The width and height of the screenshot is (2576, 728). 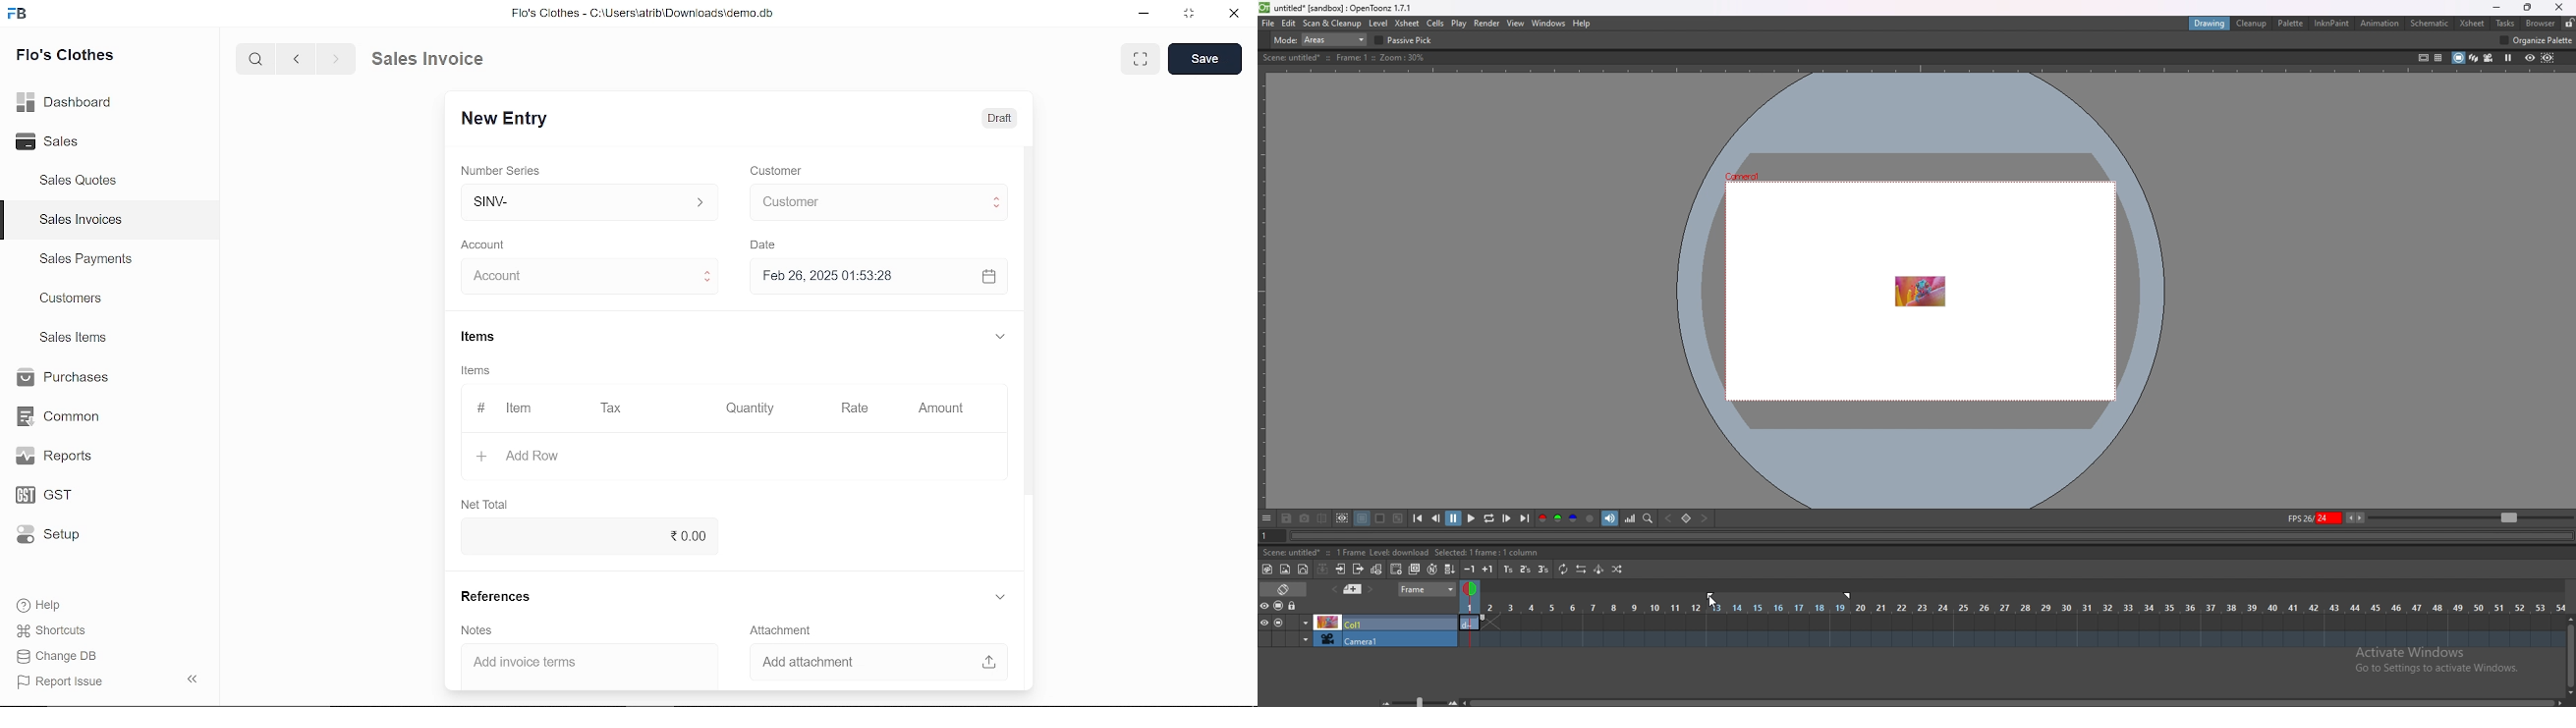 What do you see at coordinates (585, 535) in the screenshot?
I see `20.00` at bounding box center [585, 535].